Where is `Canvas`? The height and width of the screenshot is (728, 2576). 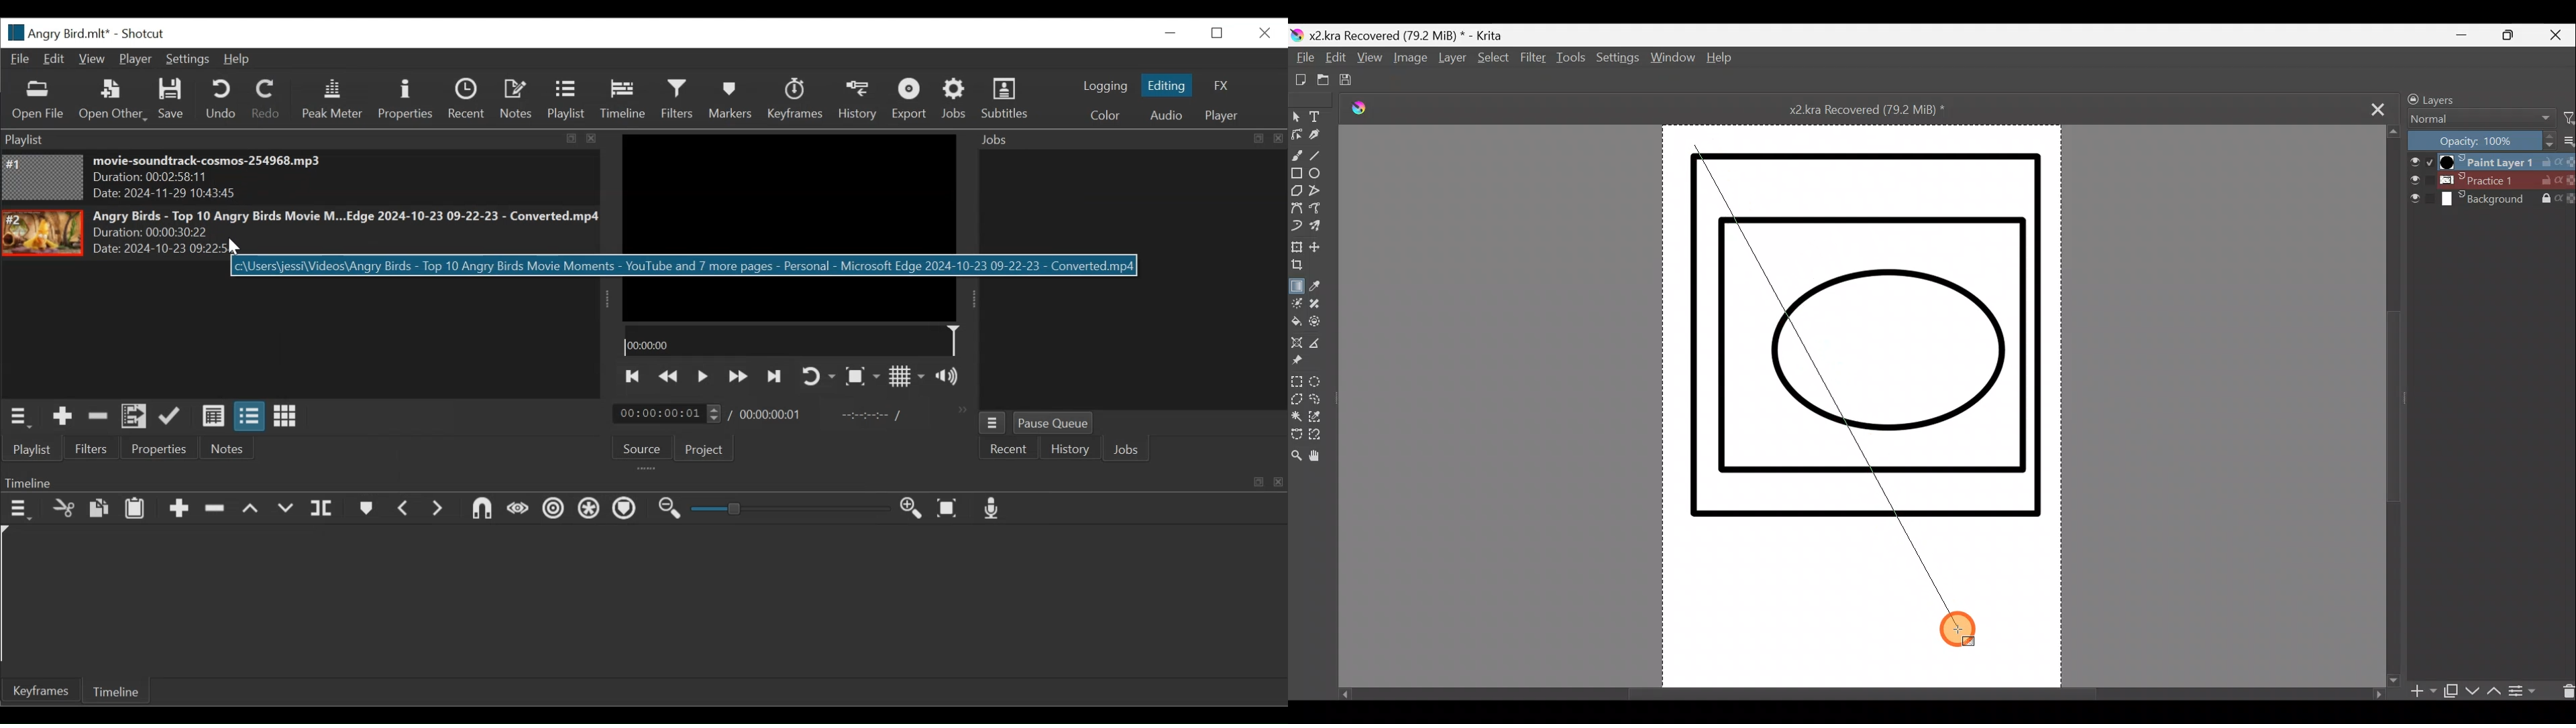
Canvas is located at coordinates (1862, 400).